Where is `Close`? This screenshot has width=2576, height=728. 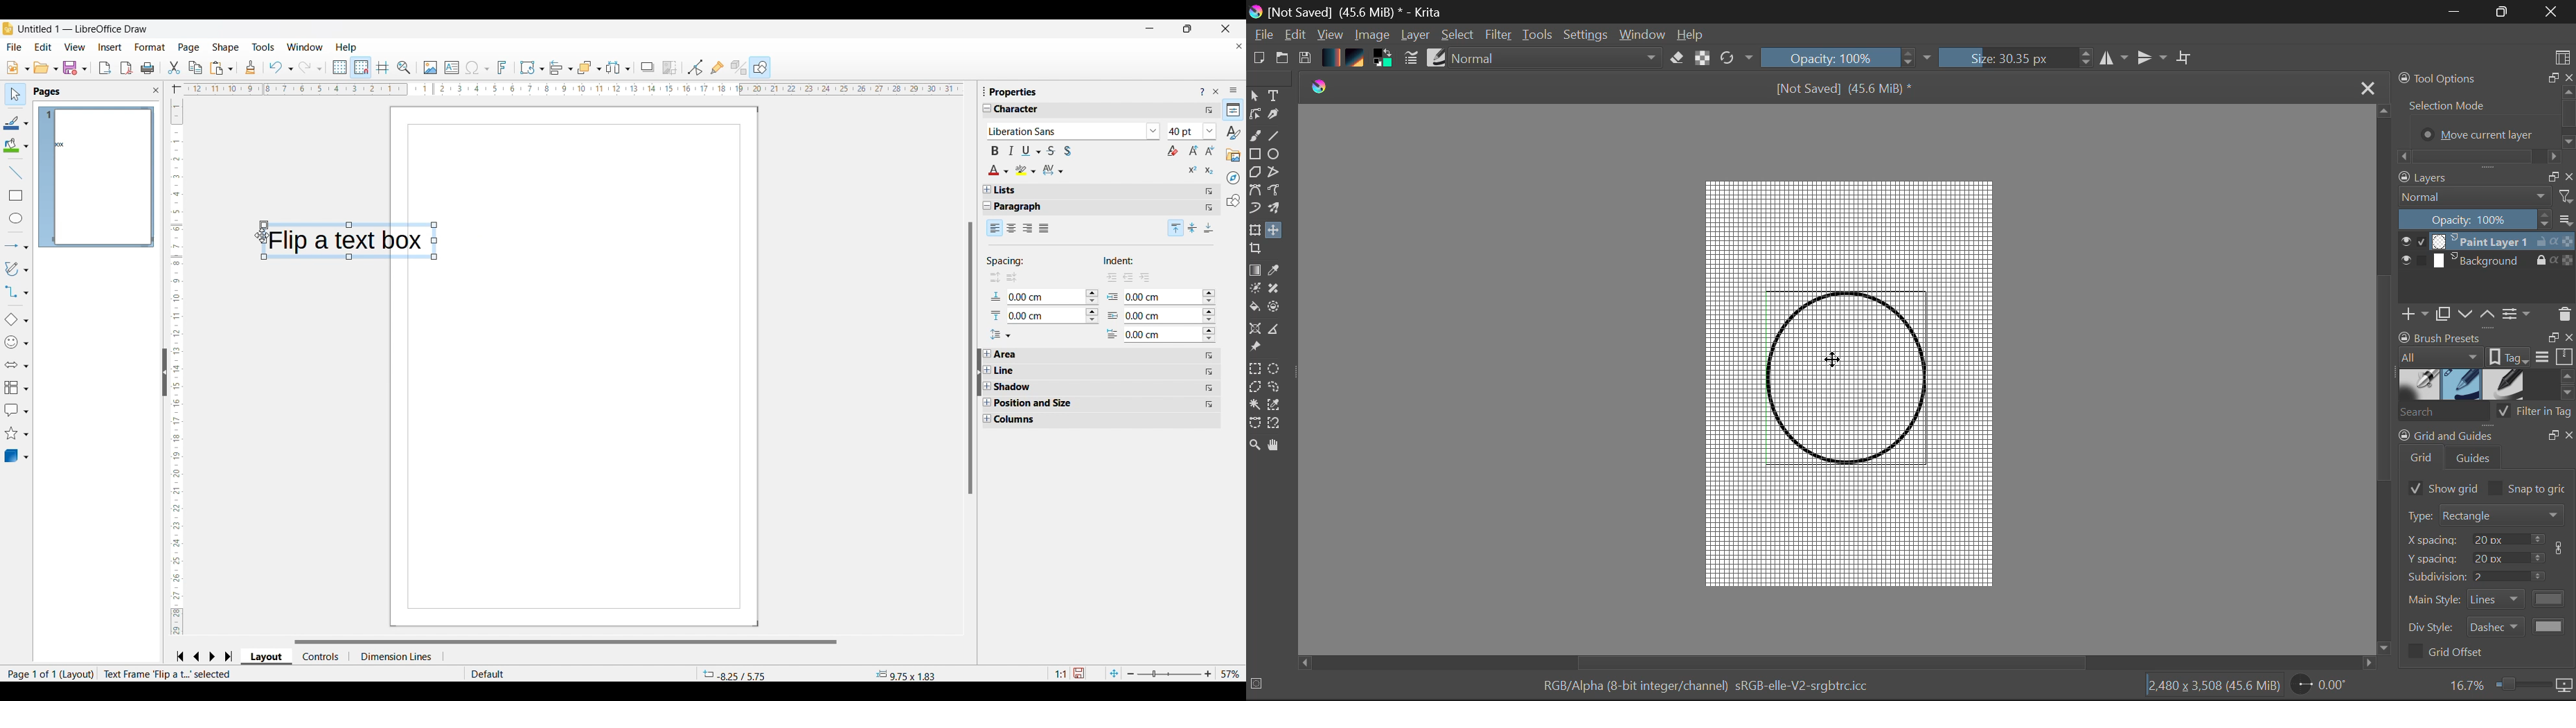 Close is located at coordinates (2368, 87).